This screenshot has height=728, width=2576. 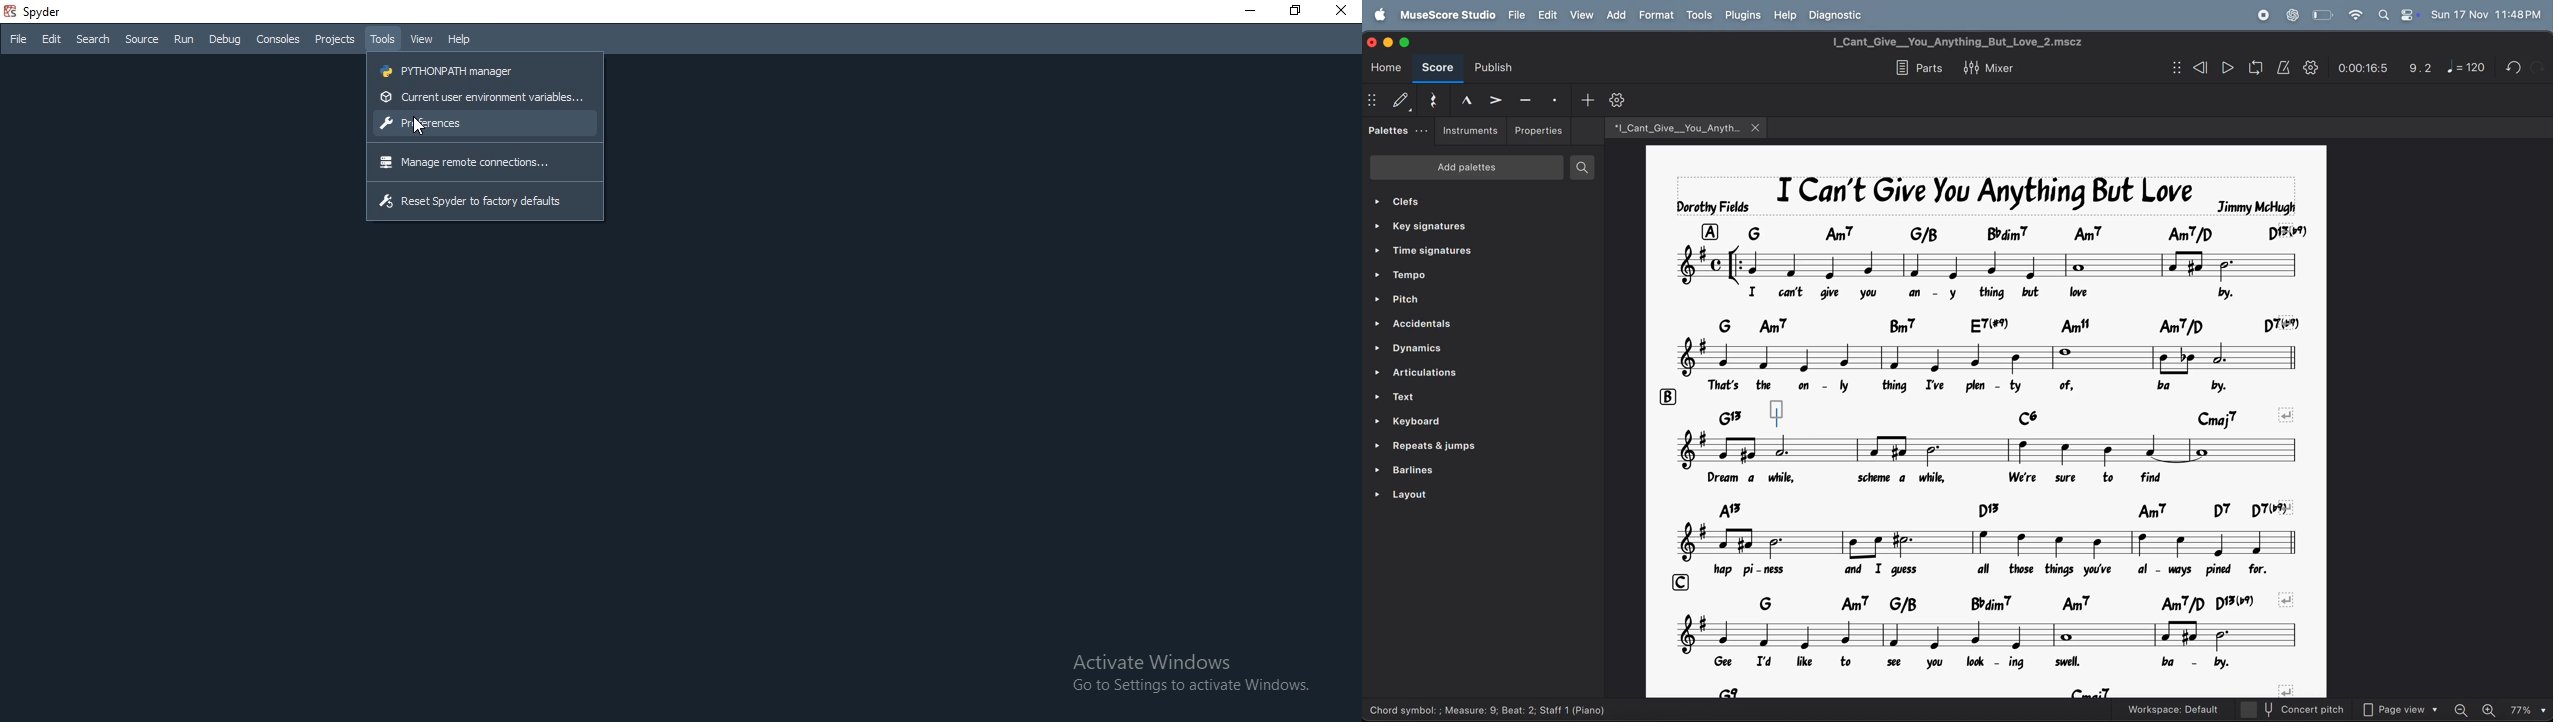 What do you see at coordinates (1985, 634) in the screenshot?
I see `notes` at bounding box center [1985, 634].